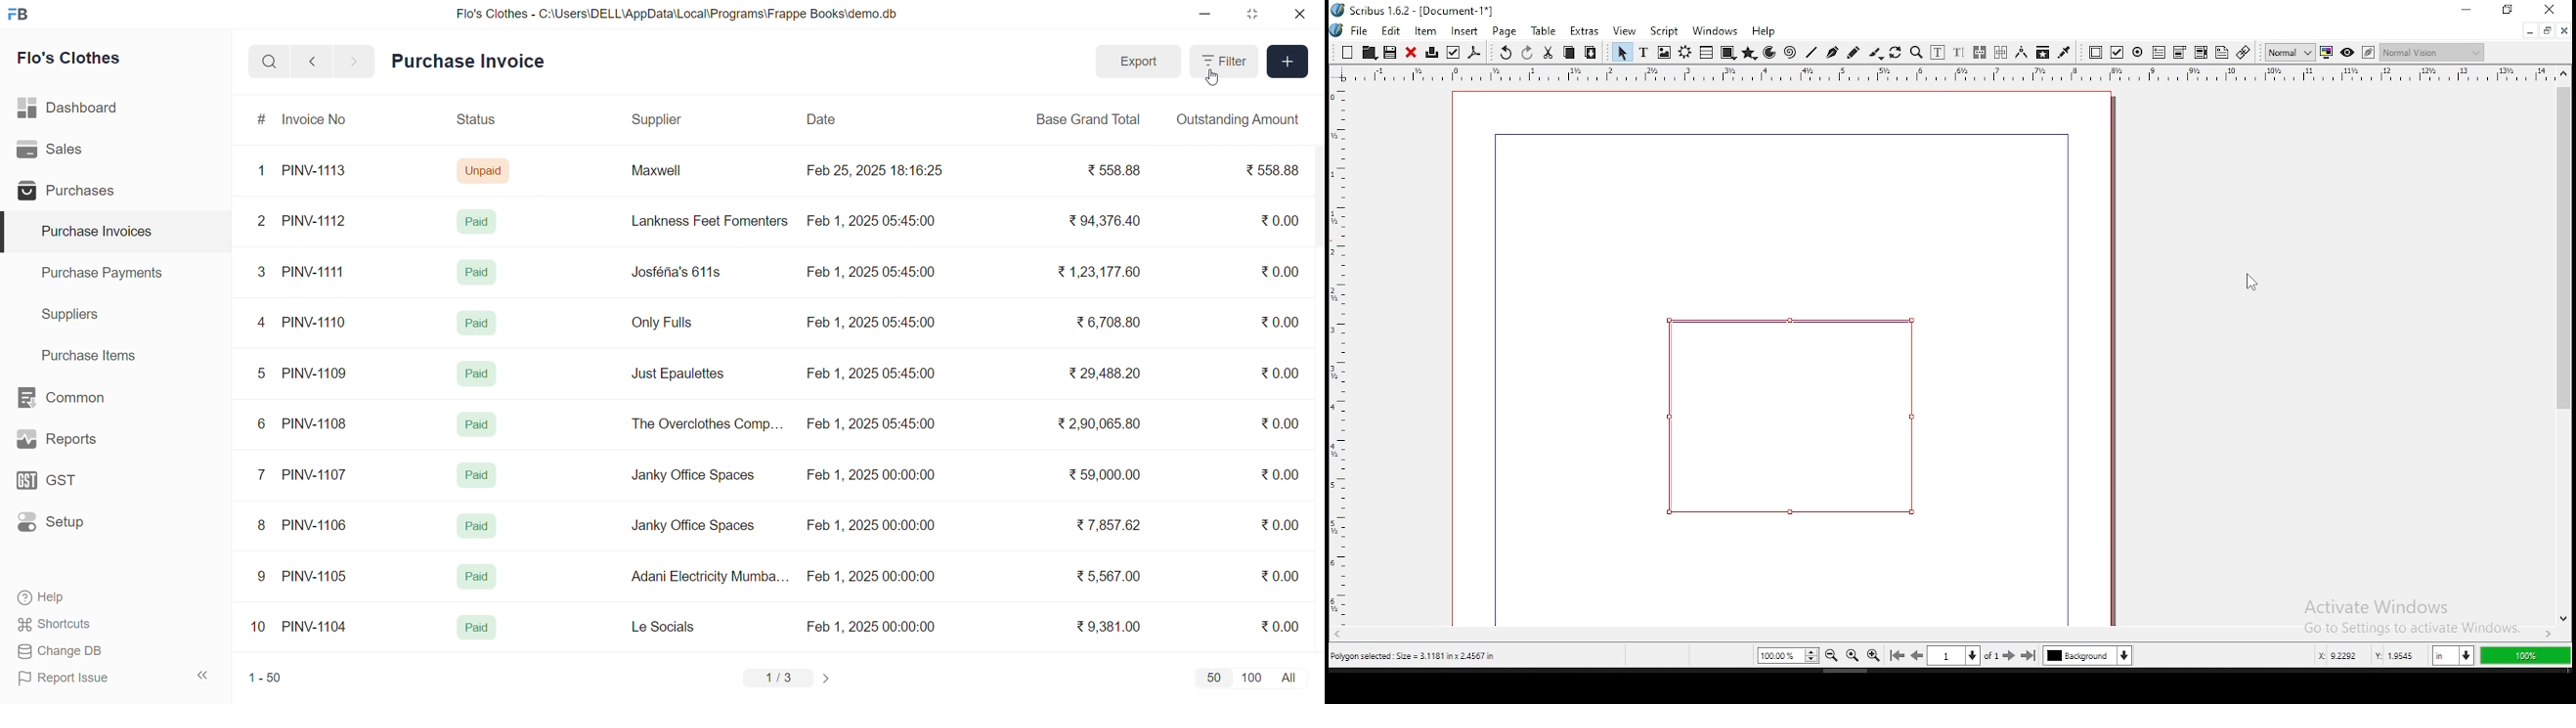 The image size is (2576, 728). I want to click on pdf push button, so click(2096, 54).